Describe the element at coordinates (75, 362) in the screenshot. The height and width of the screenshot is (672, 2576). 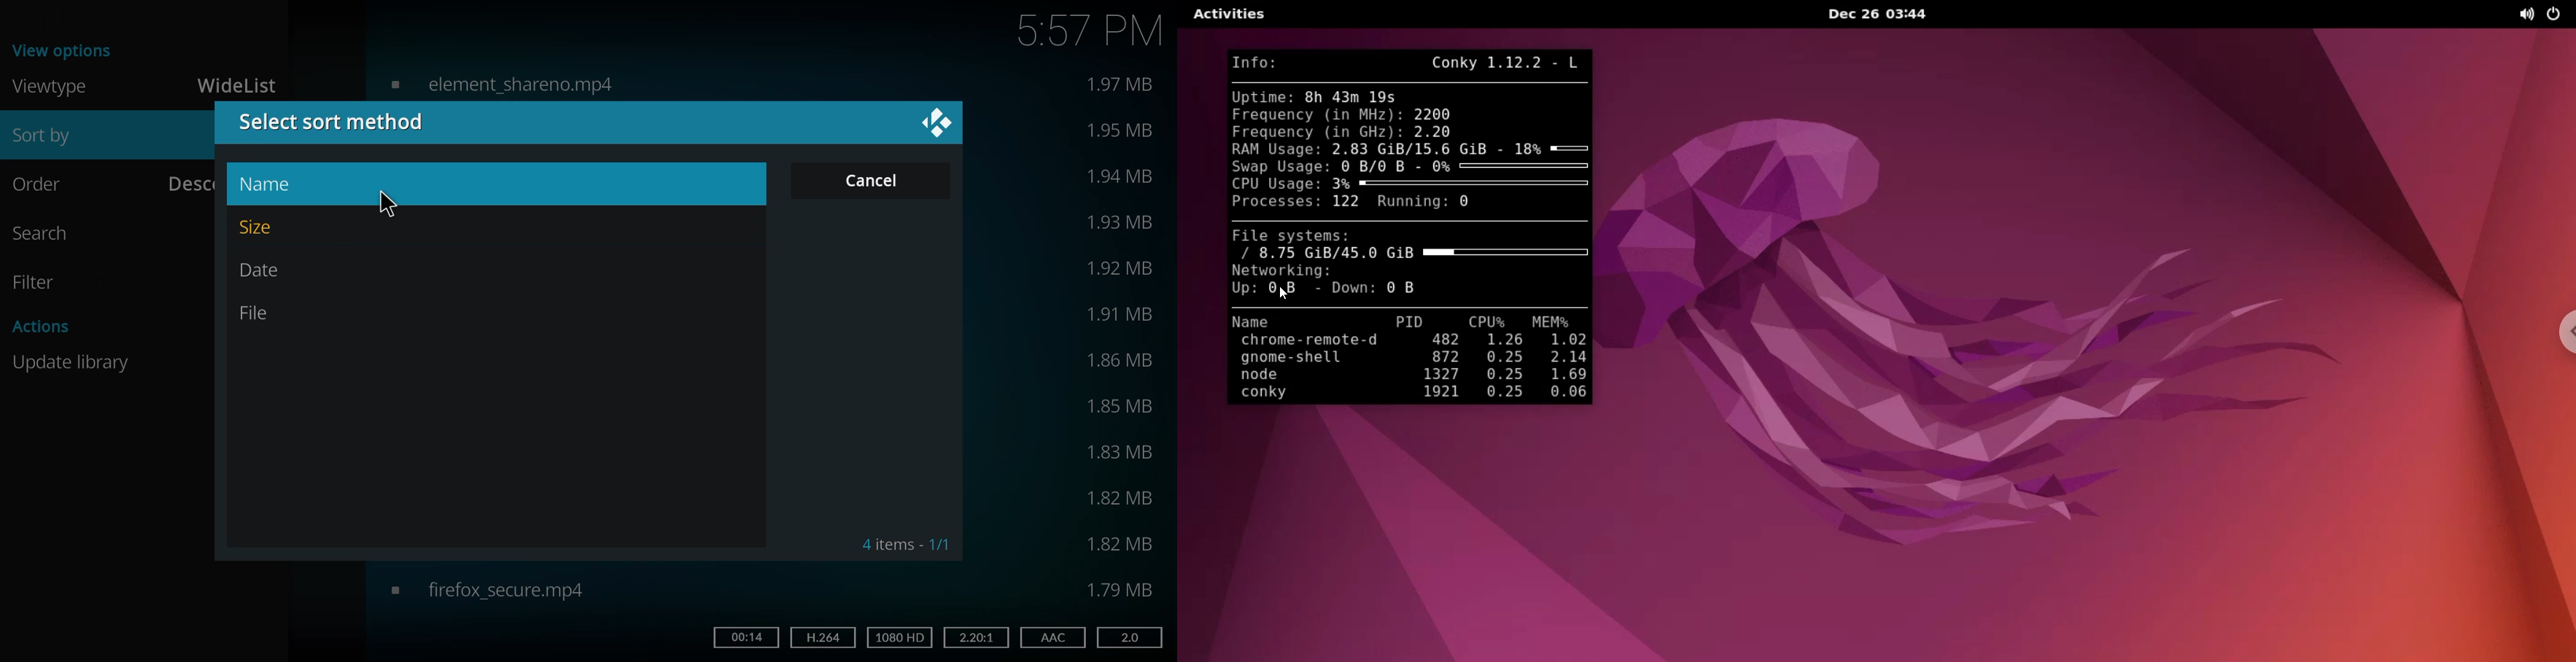
I see `update library` at that location.